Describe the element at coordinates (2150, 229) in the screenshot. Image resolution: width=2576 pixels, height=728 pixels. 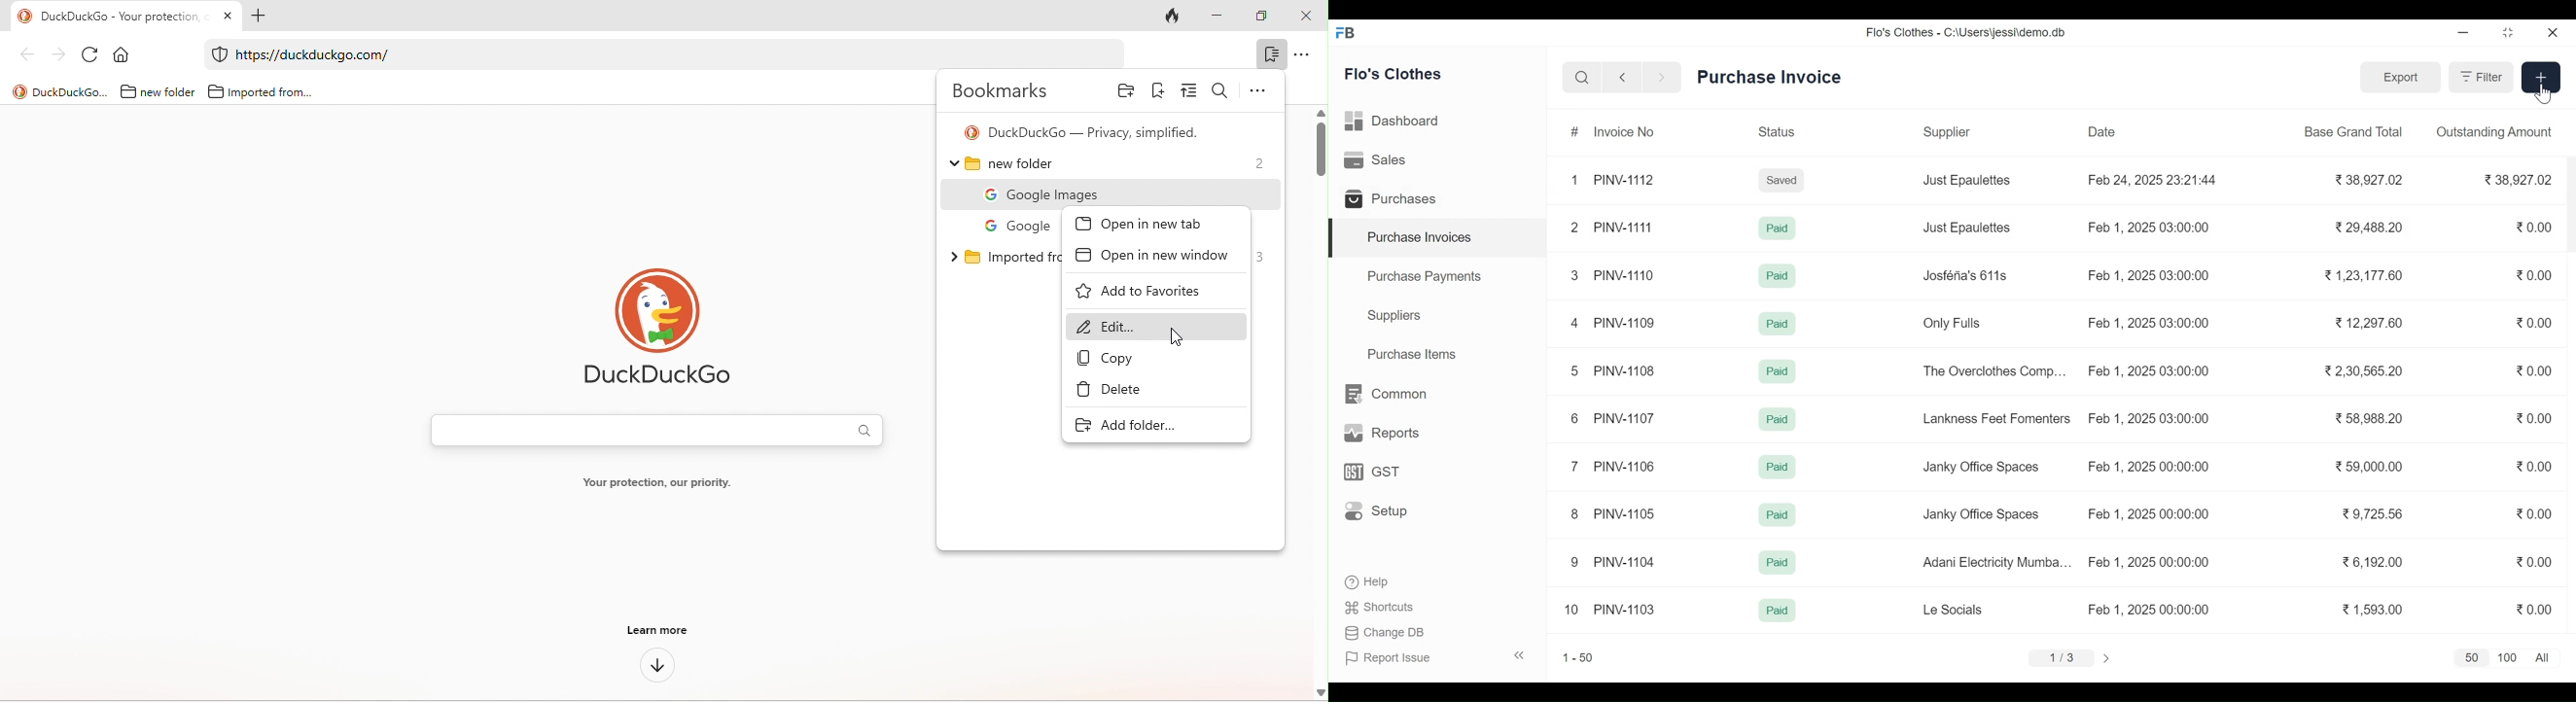
I see `Feb 1, 2025 03:00:00` at that location.